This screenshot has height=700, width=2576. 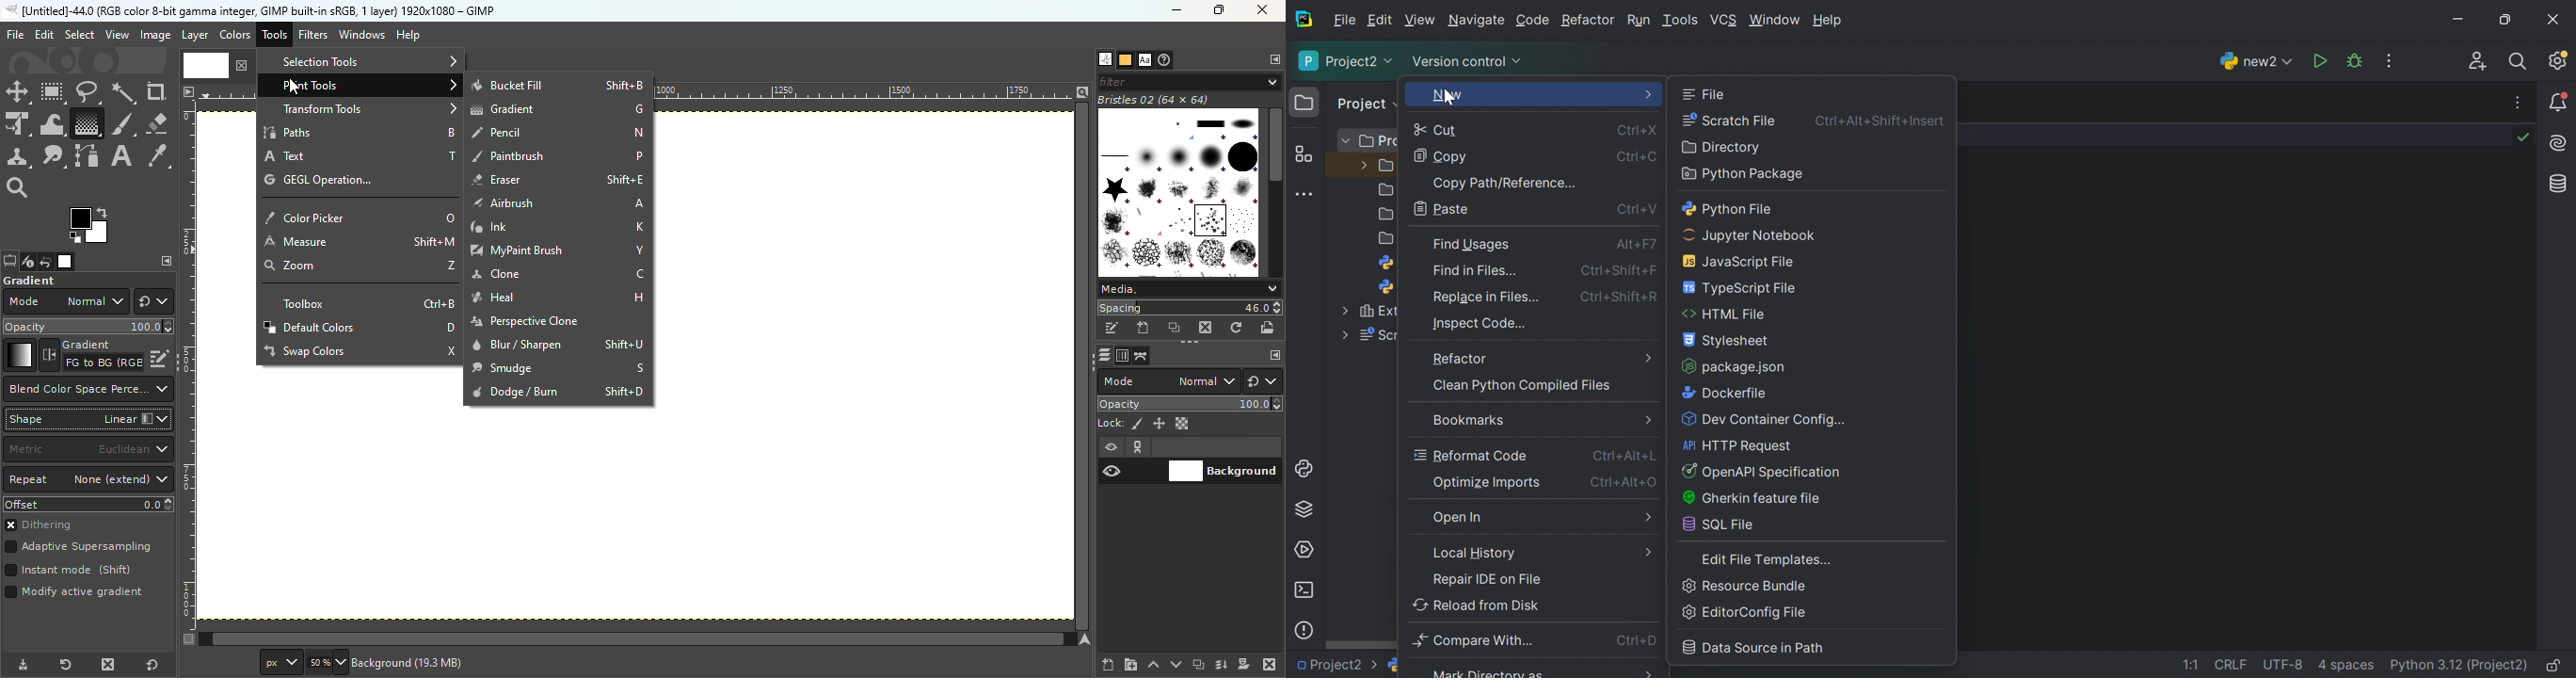 I want to click on Background, so click(x=1224, y=469).